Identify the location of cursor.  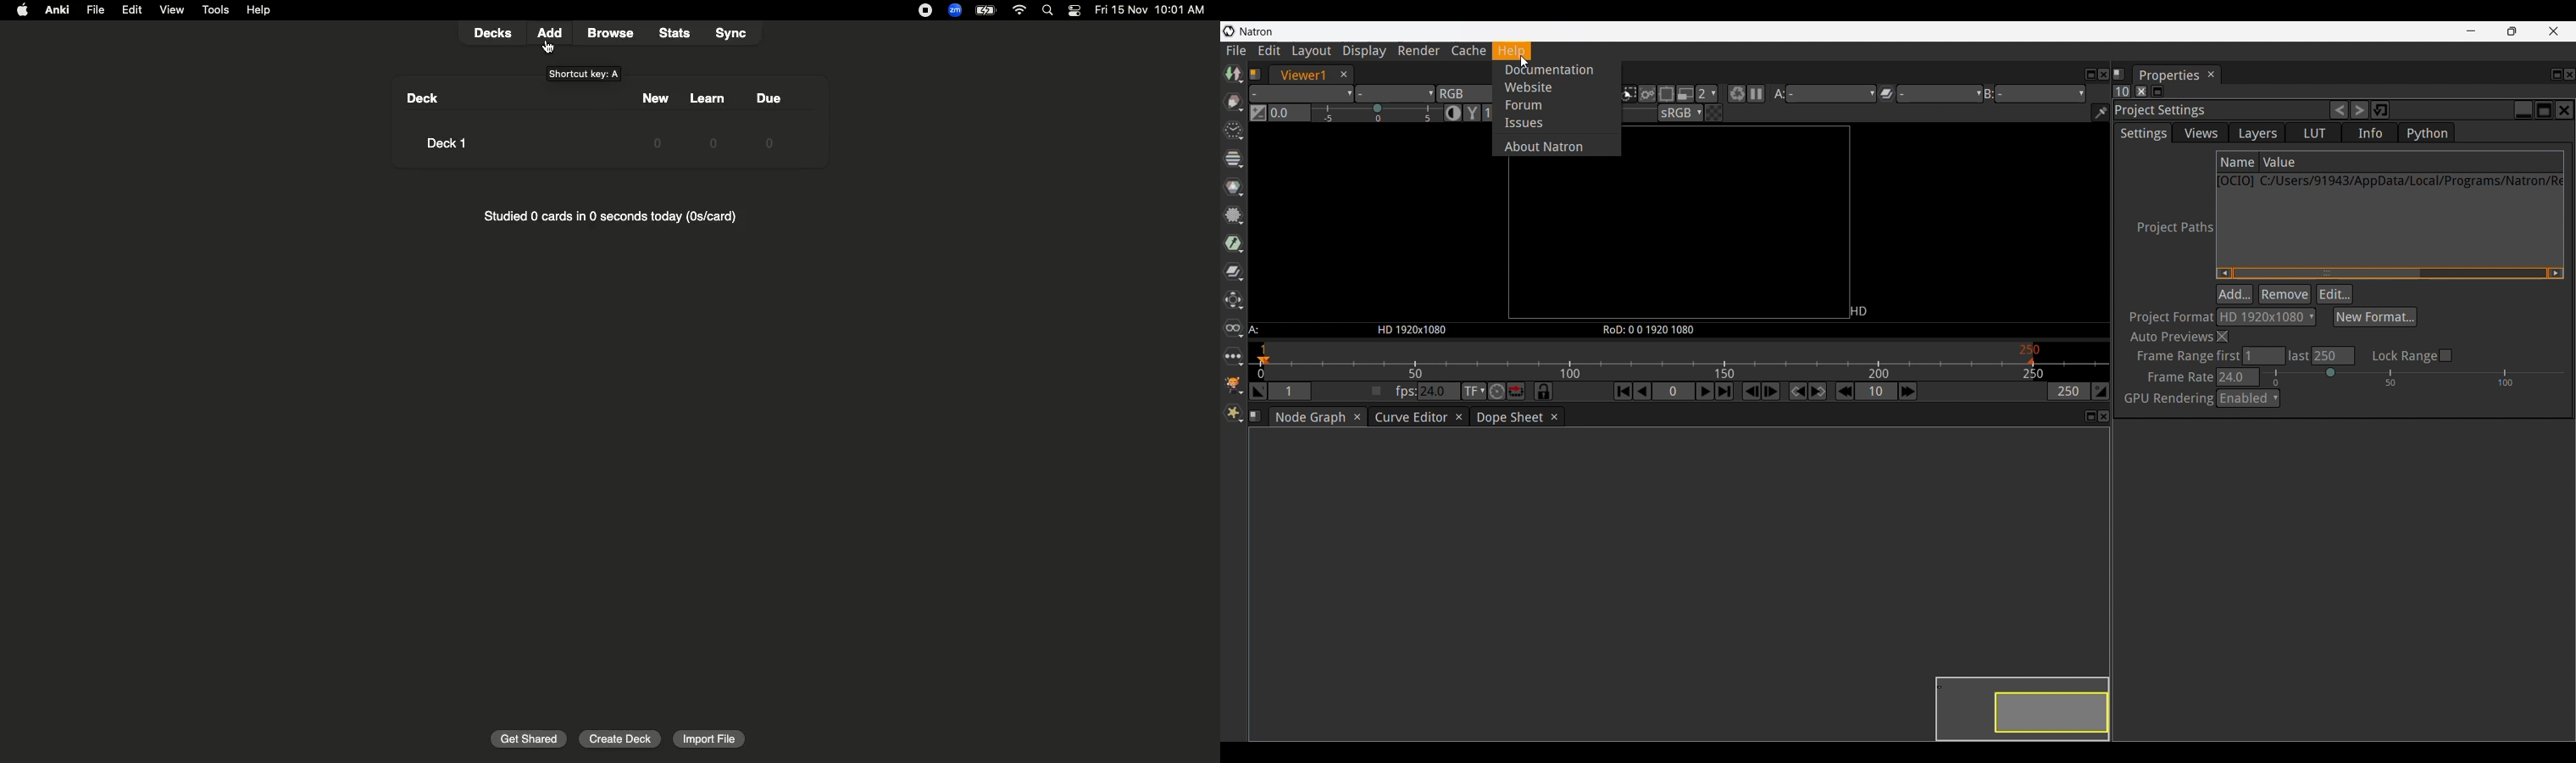
(550, 48).